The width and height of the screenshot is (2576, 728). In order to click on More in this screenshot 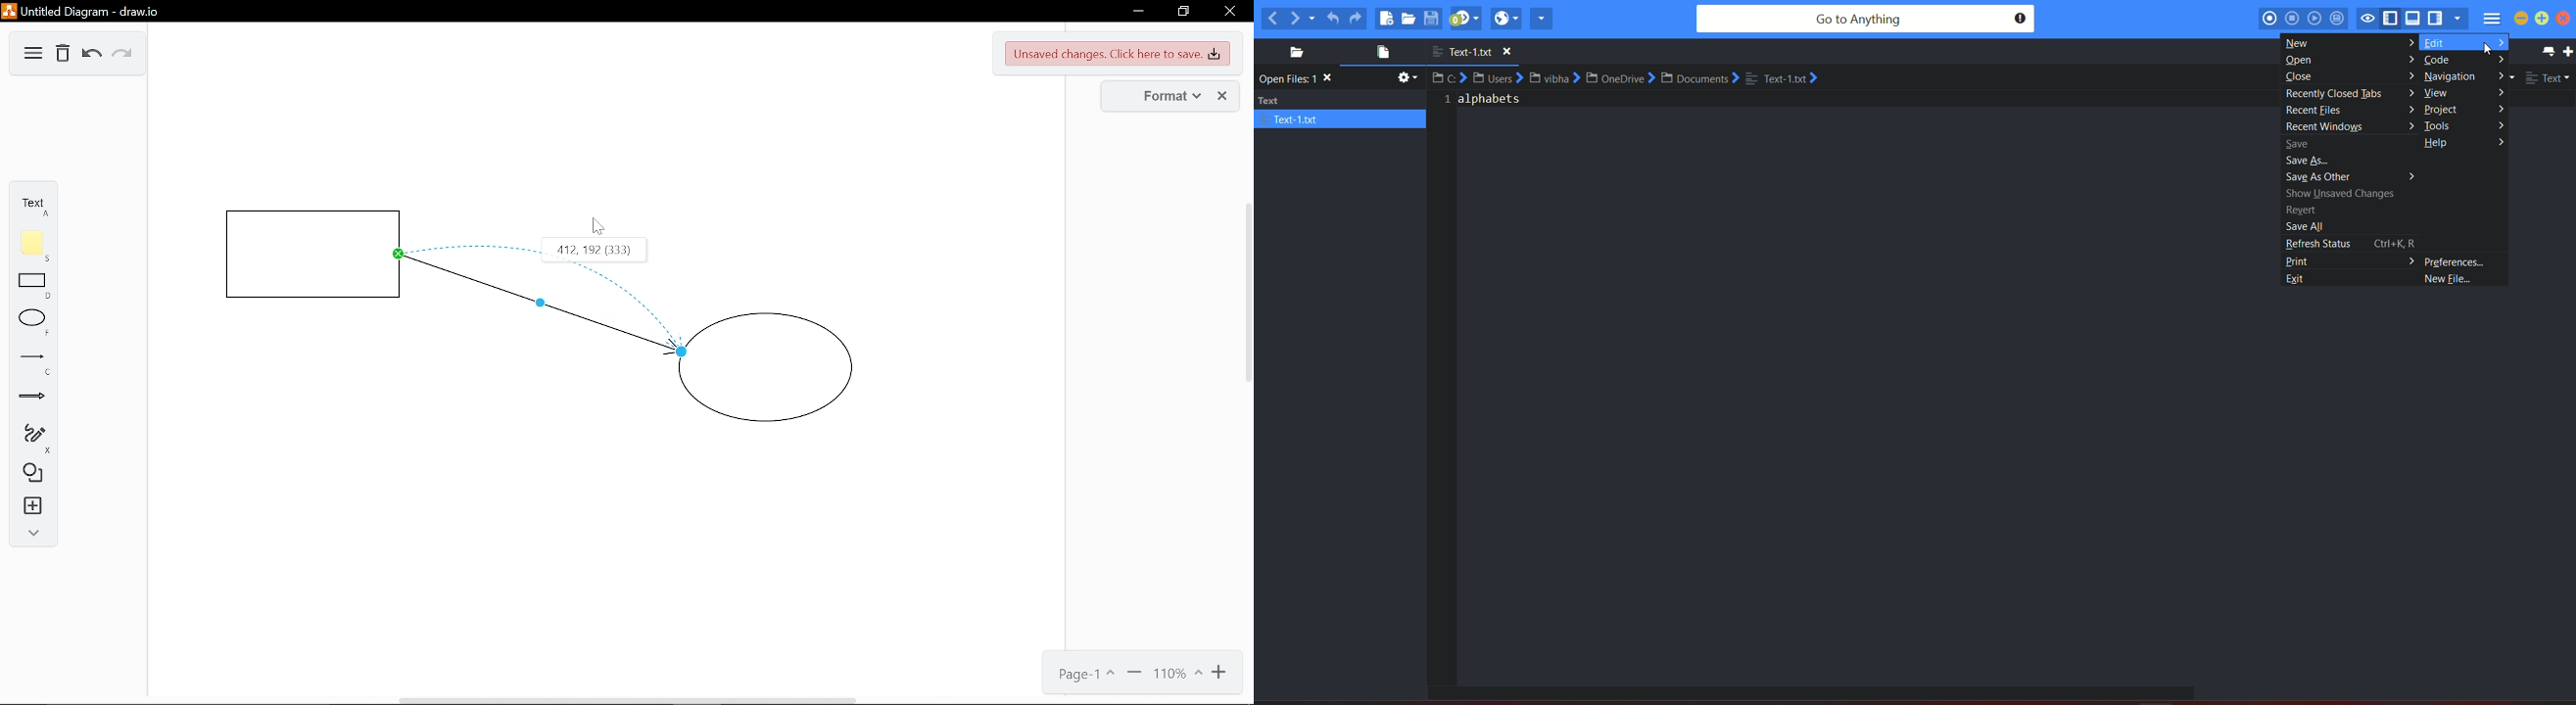, I will do `click(2408, 92)`.